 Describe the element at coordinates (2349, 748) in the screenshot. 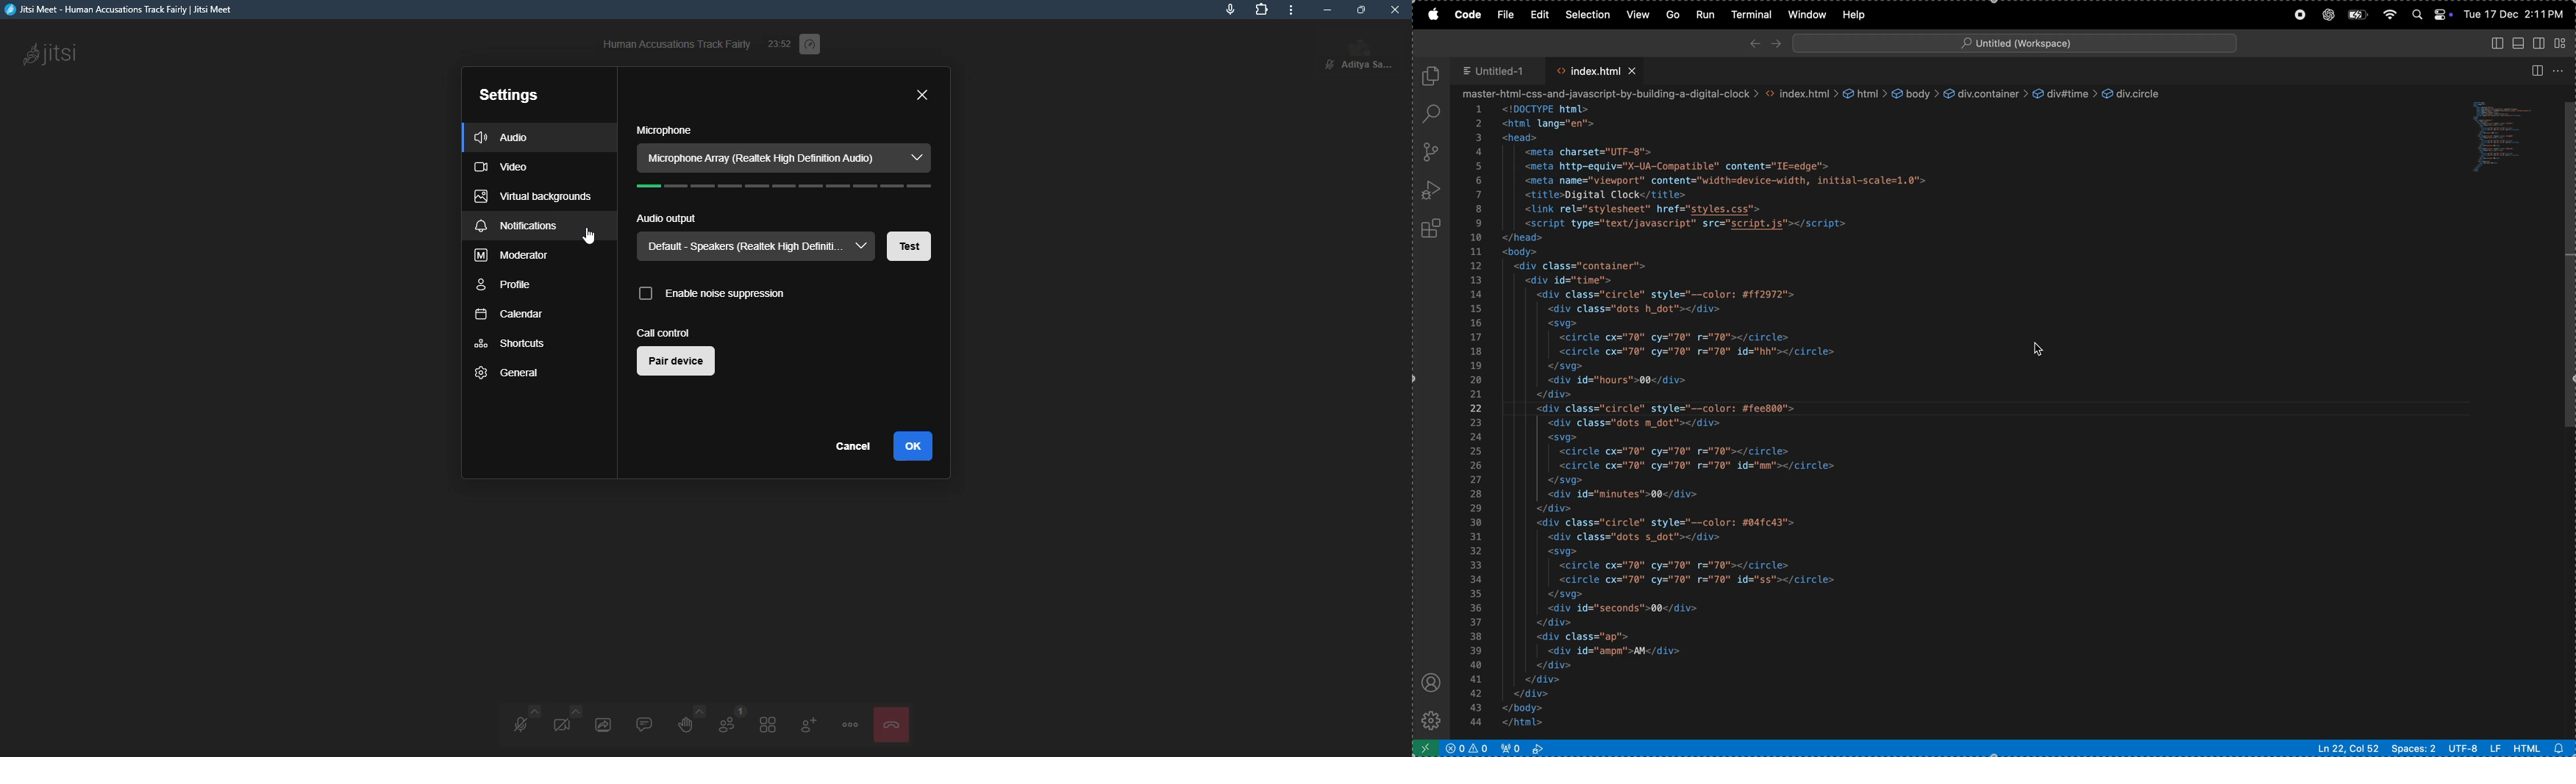

I see `ln col` at that location.